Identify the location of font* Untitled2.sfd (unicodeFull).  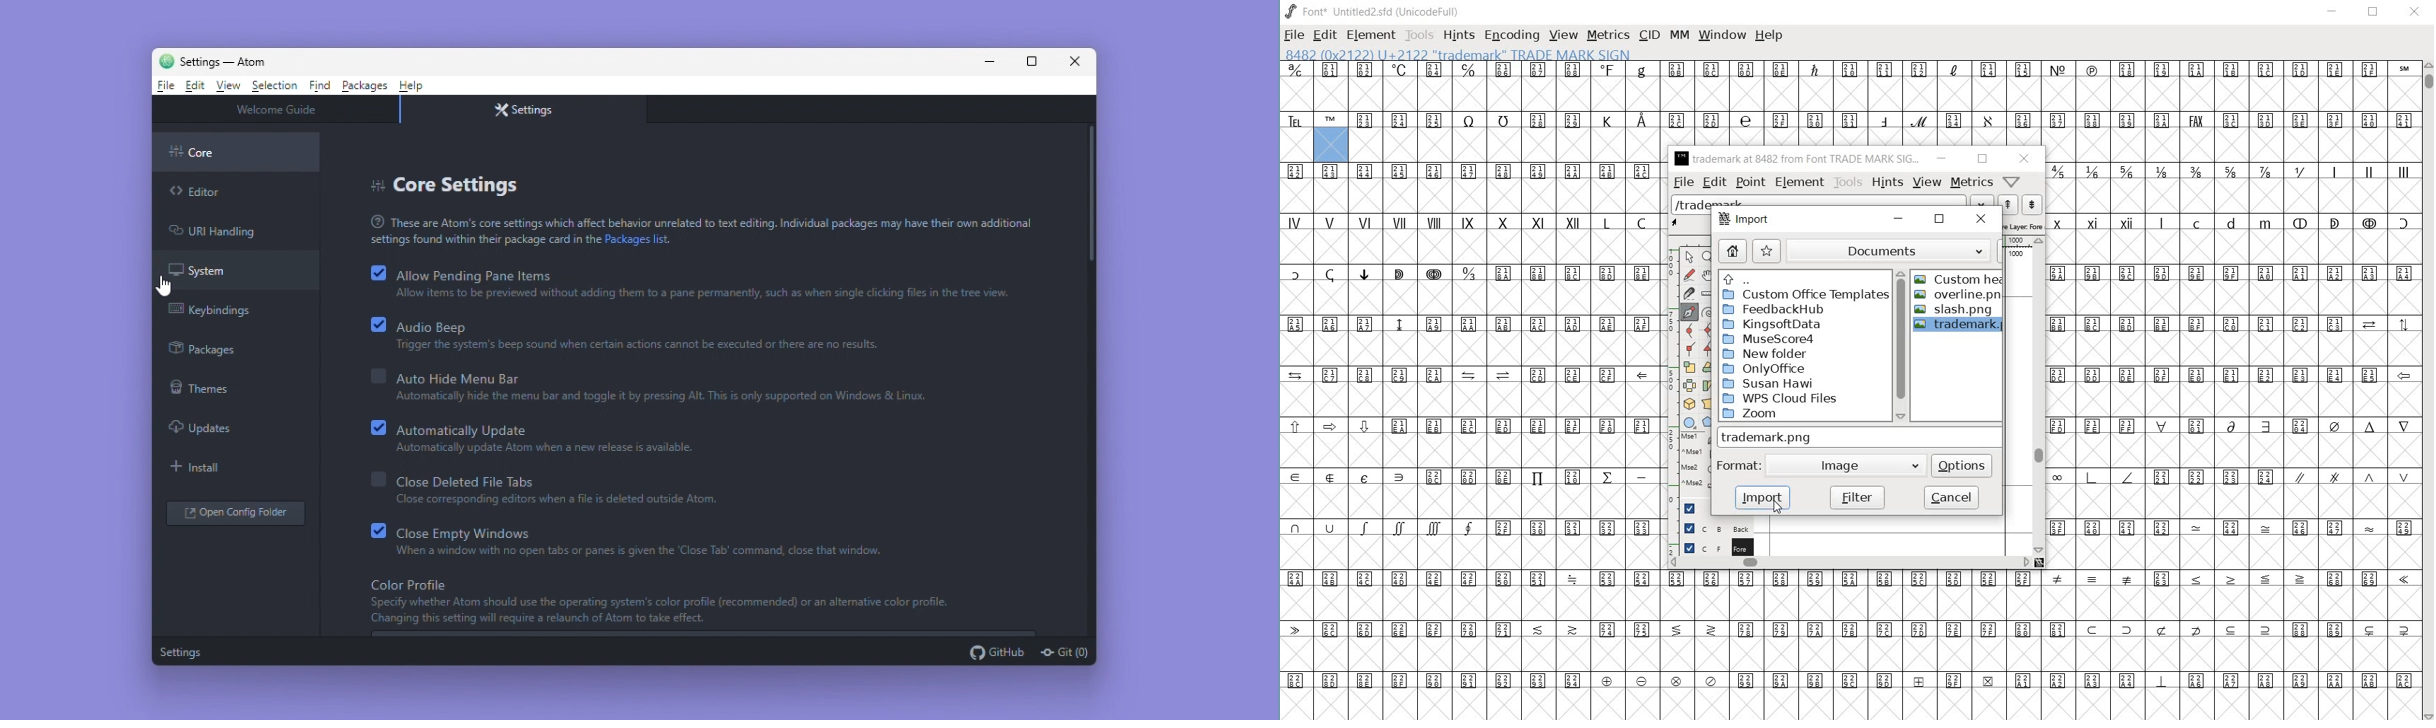
(1371, 12).